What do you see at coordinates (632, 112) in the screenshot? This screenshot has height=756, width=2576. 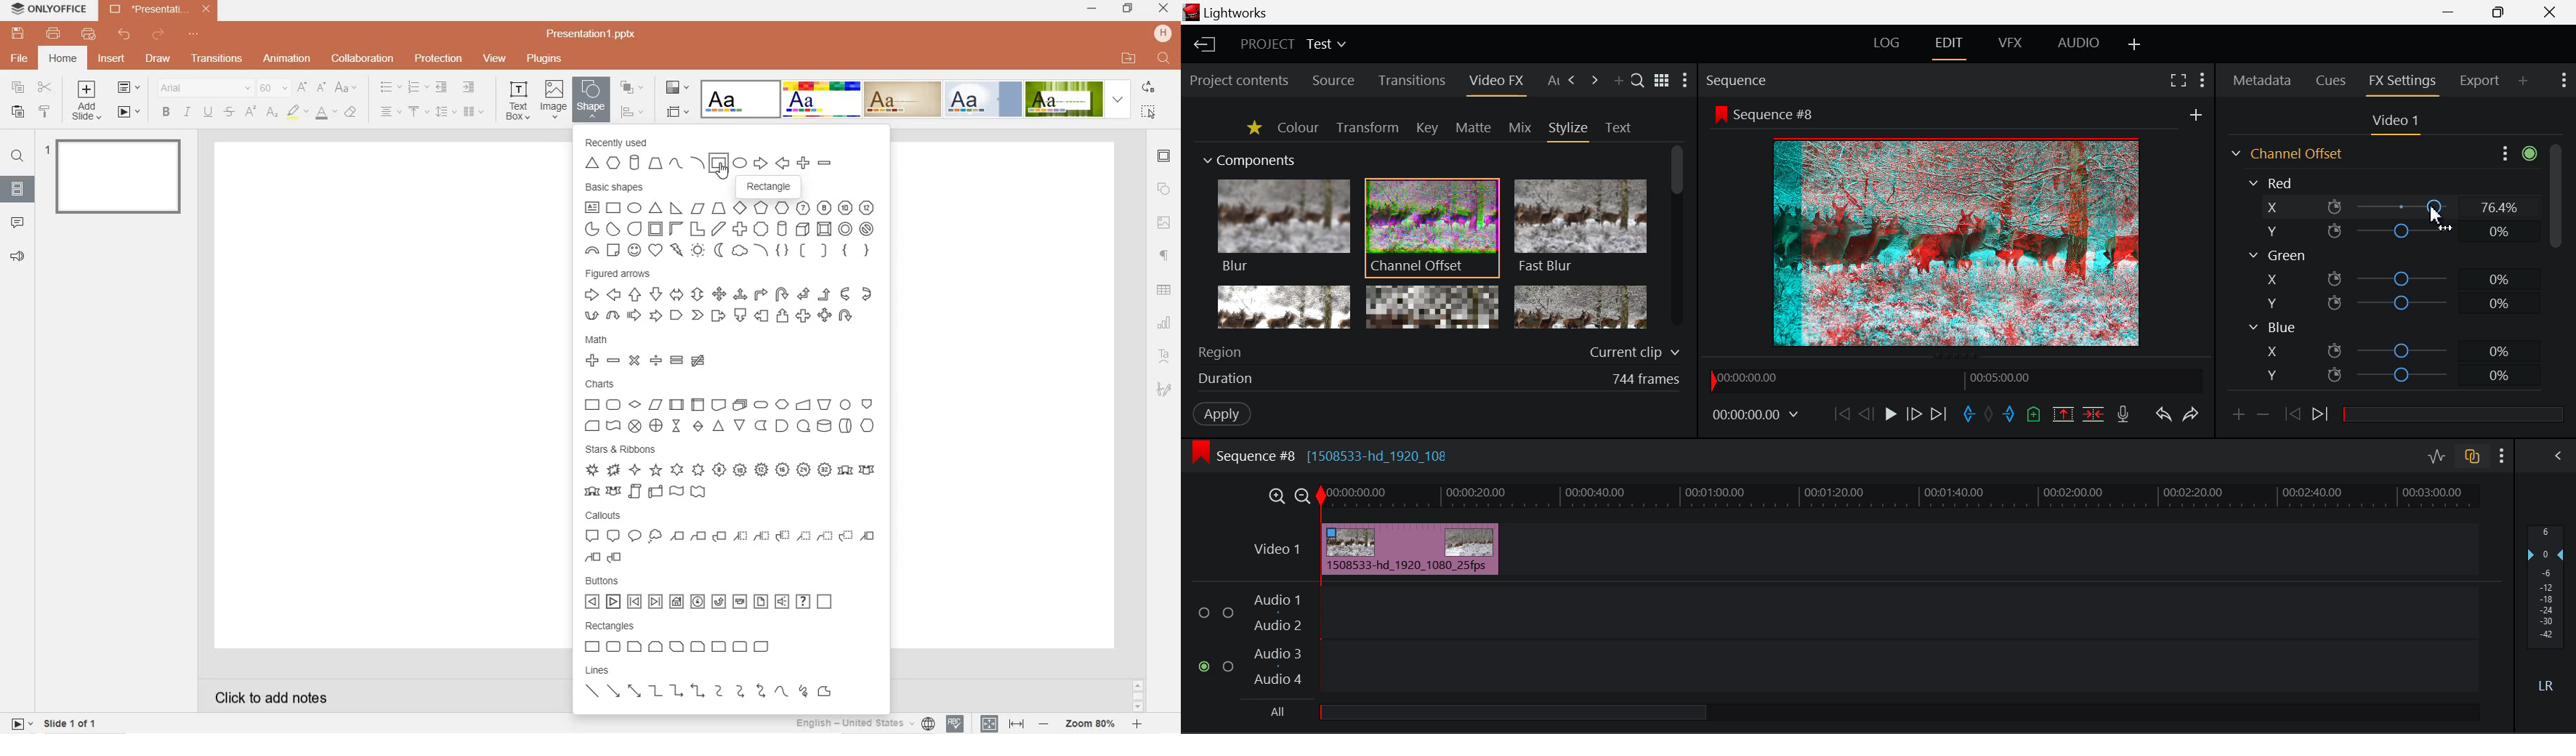 I see `align shape` at bounding box center [632, 112].